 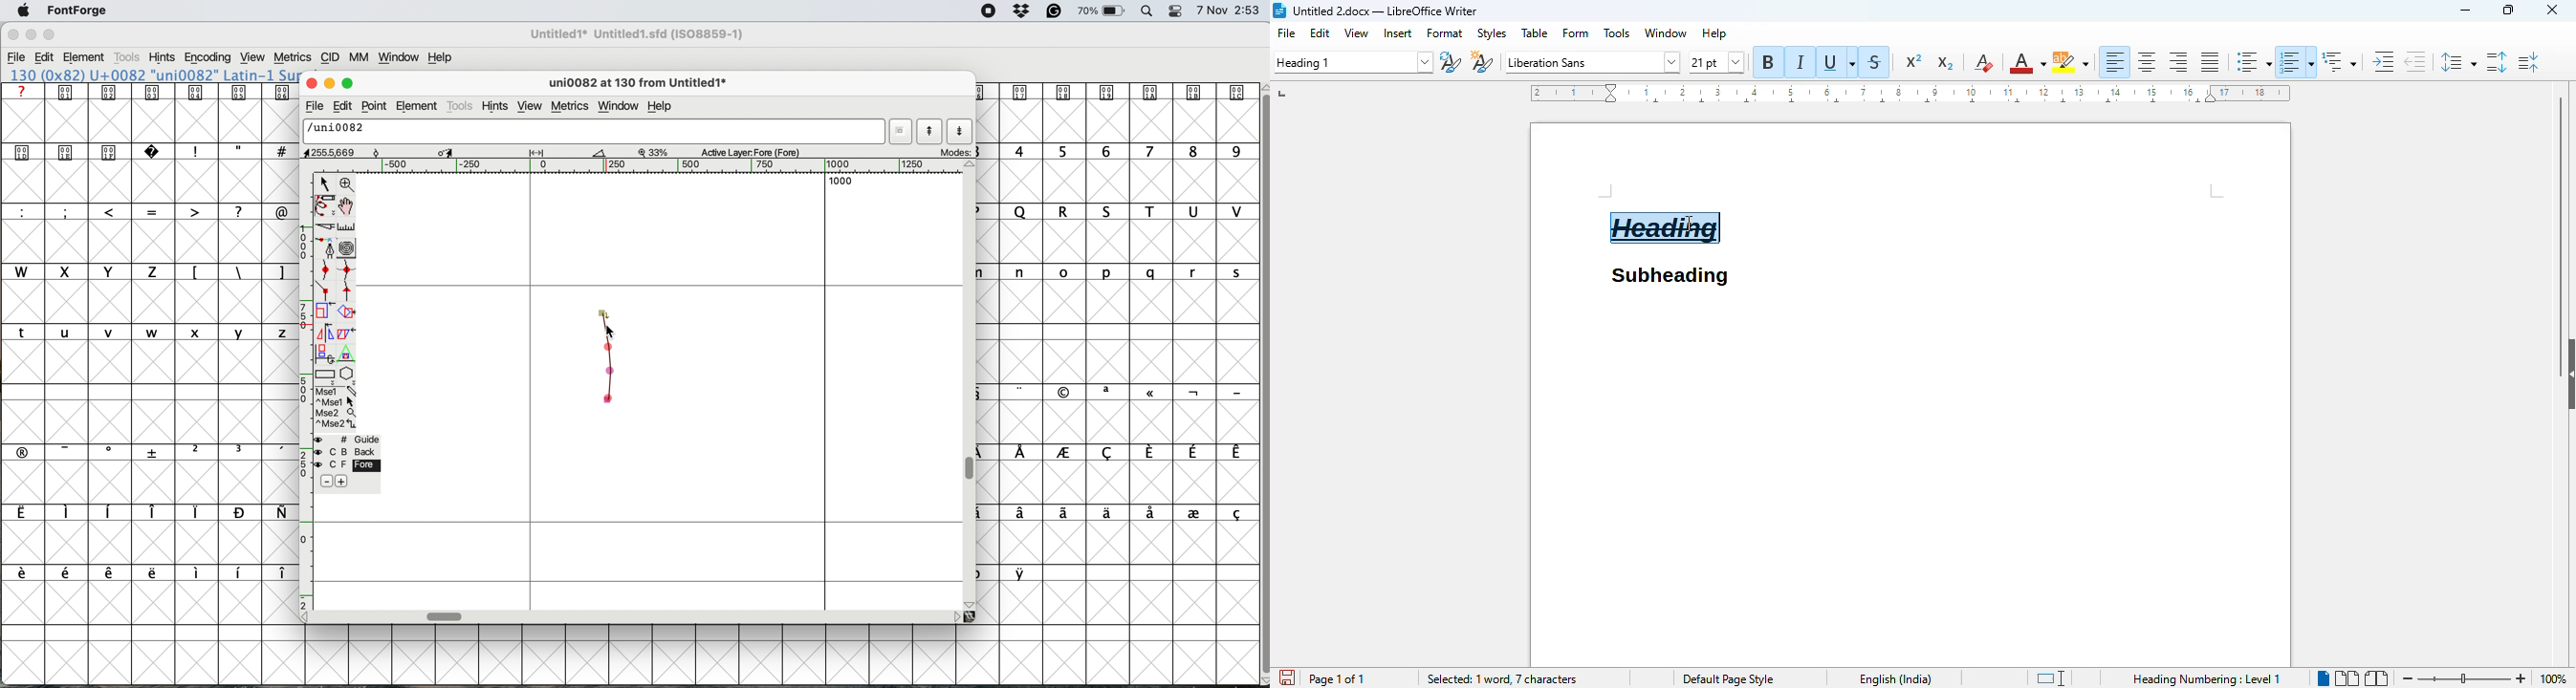 What do you see at coordinates (956, 152) in the screenshot?
I see `modes` at bounding box center [956, 152].